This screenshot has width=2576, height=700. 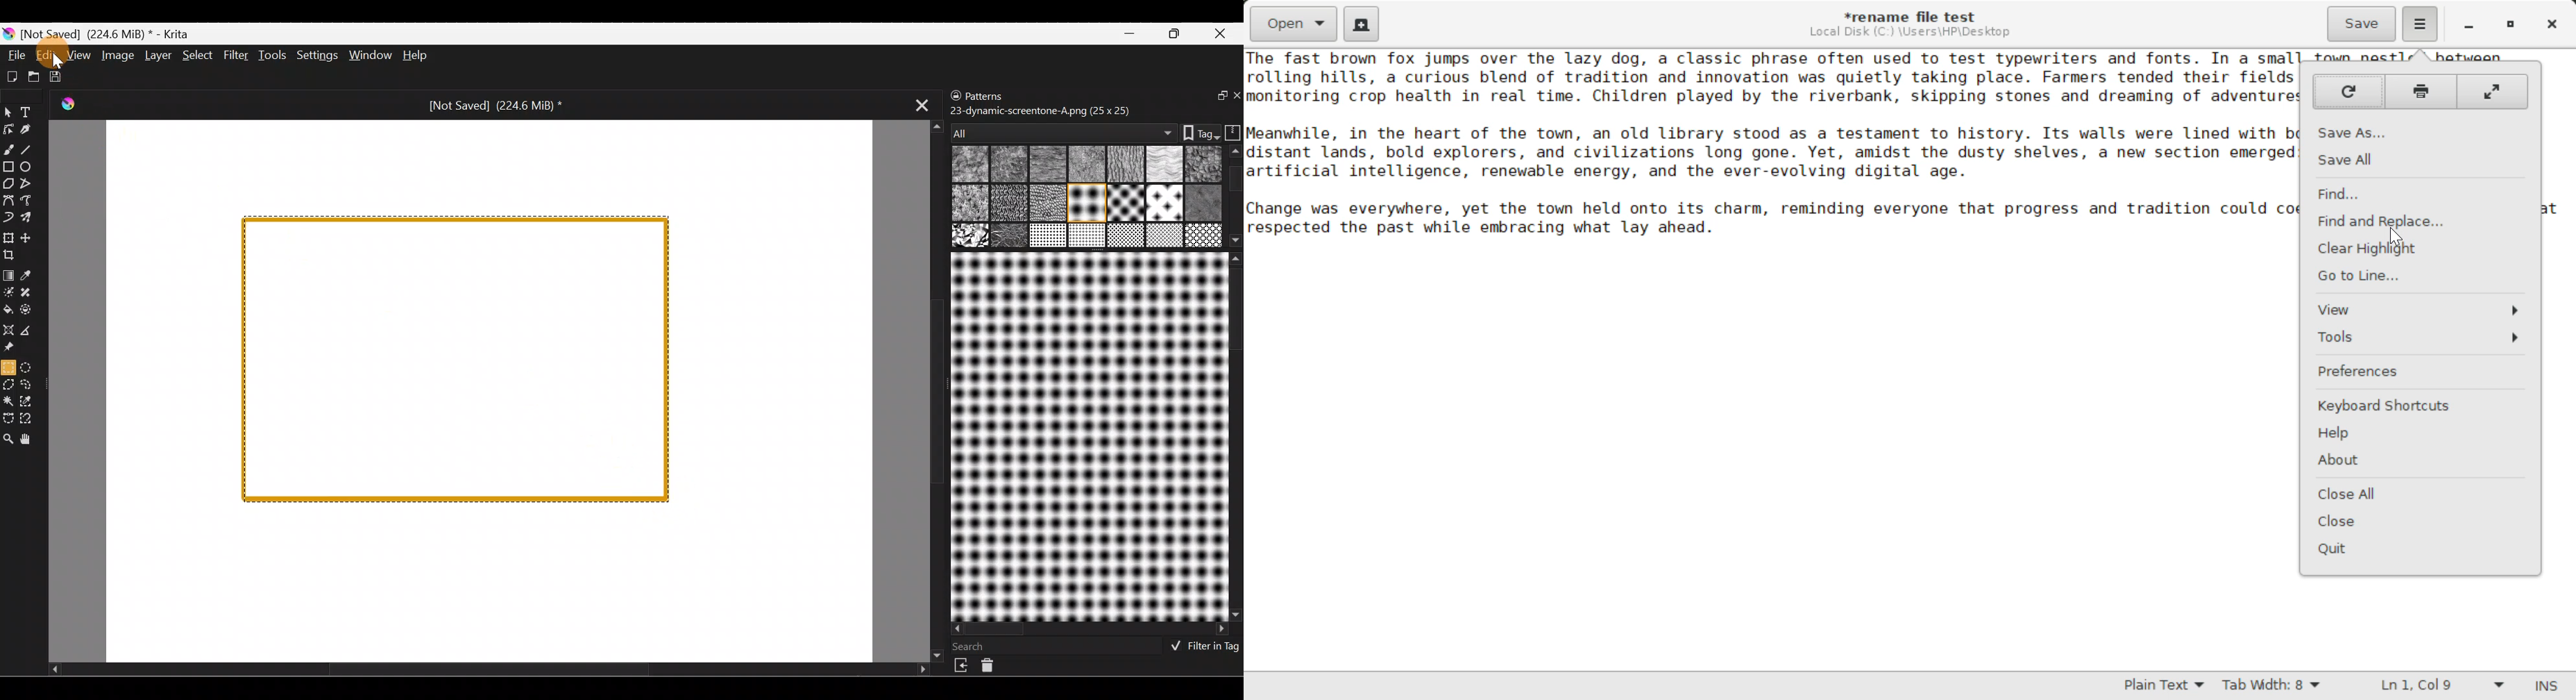 What do you see at coordinates (1206, 165) in the screenshot?
I see `06 Hard-grain.png` at bounding box center [1206, 165].